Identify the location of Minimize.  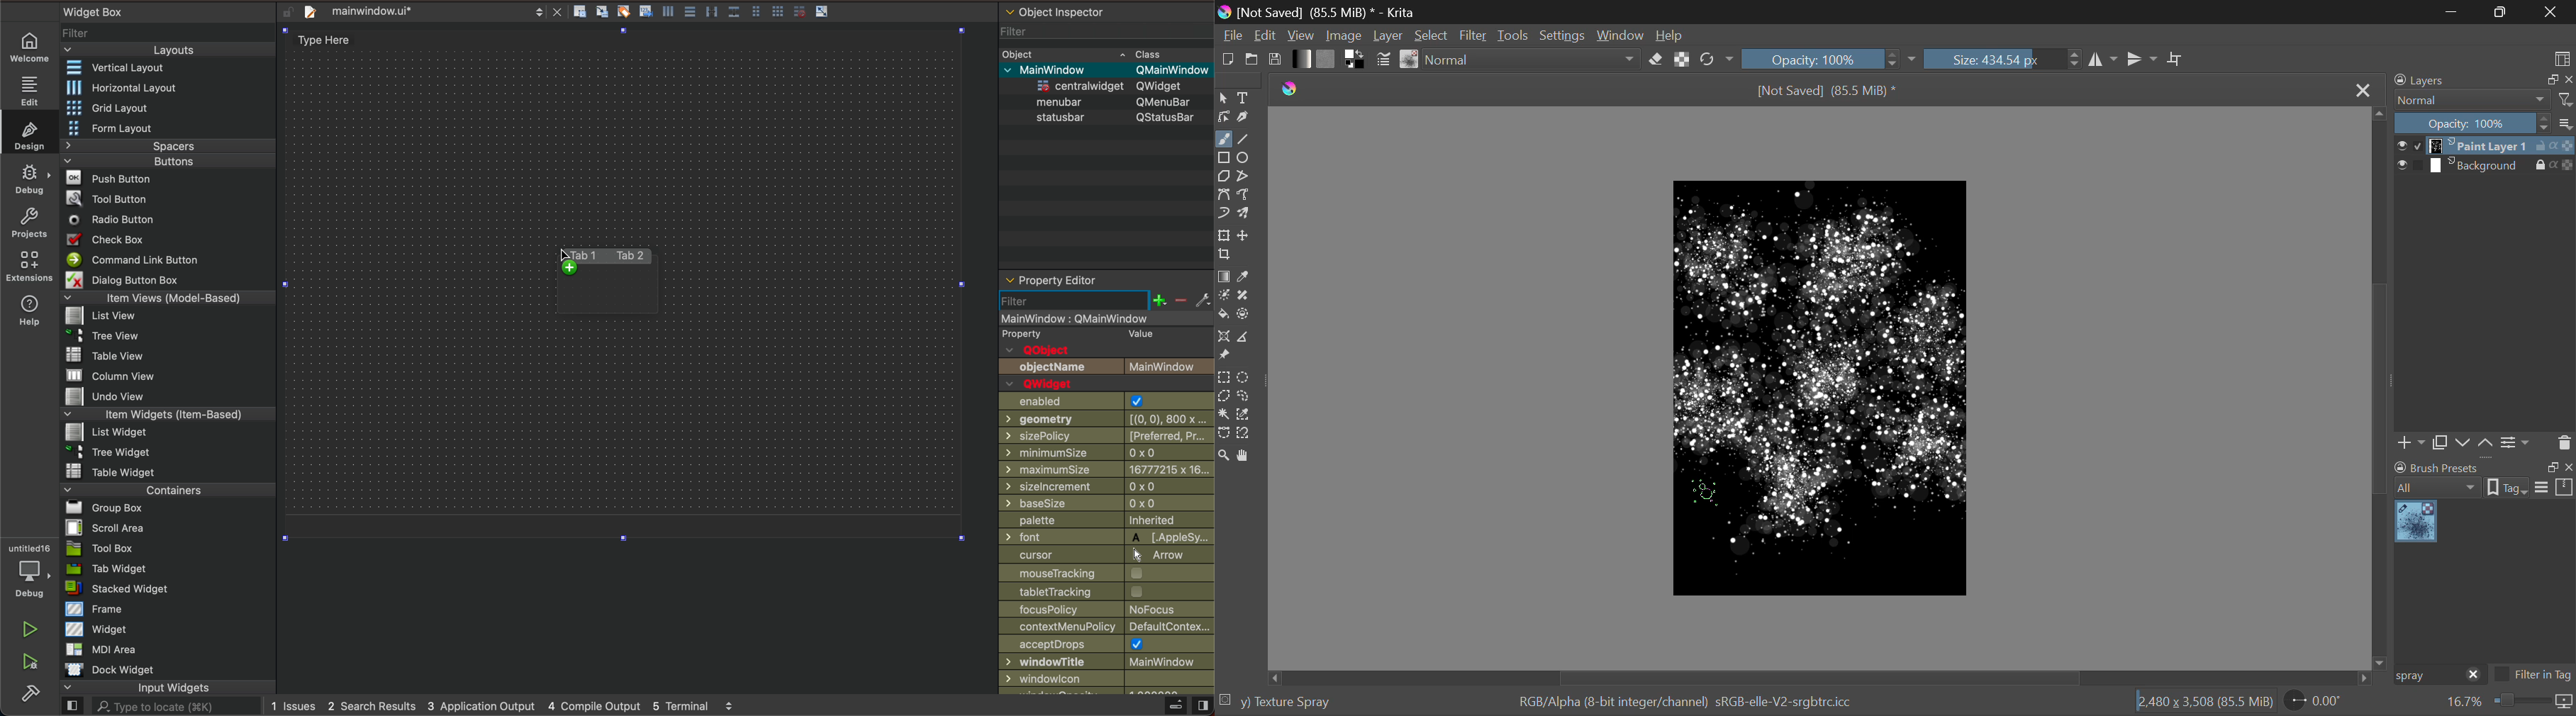
(2503, 11).